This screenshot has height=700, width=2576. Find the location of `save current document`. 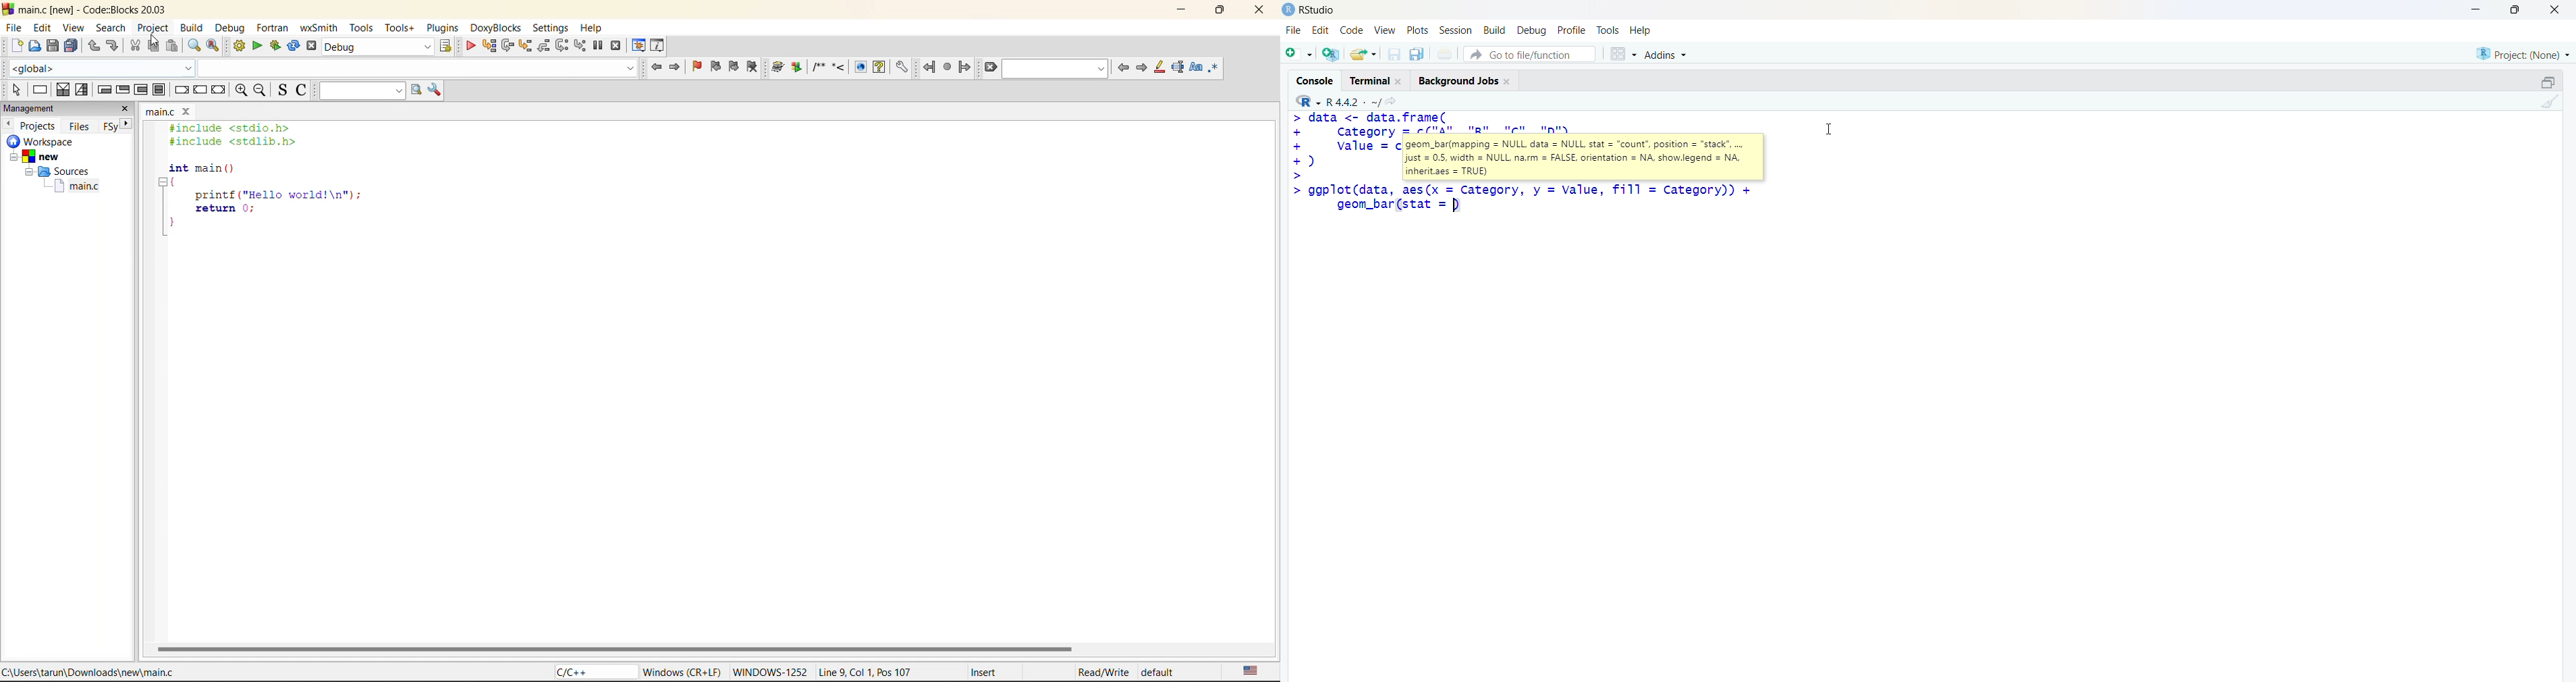

save current document is located at coordinates (1394, 54).